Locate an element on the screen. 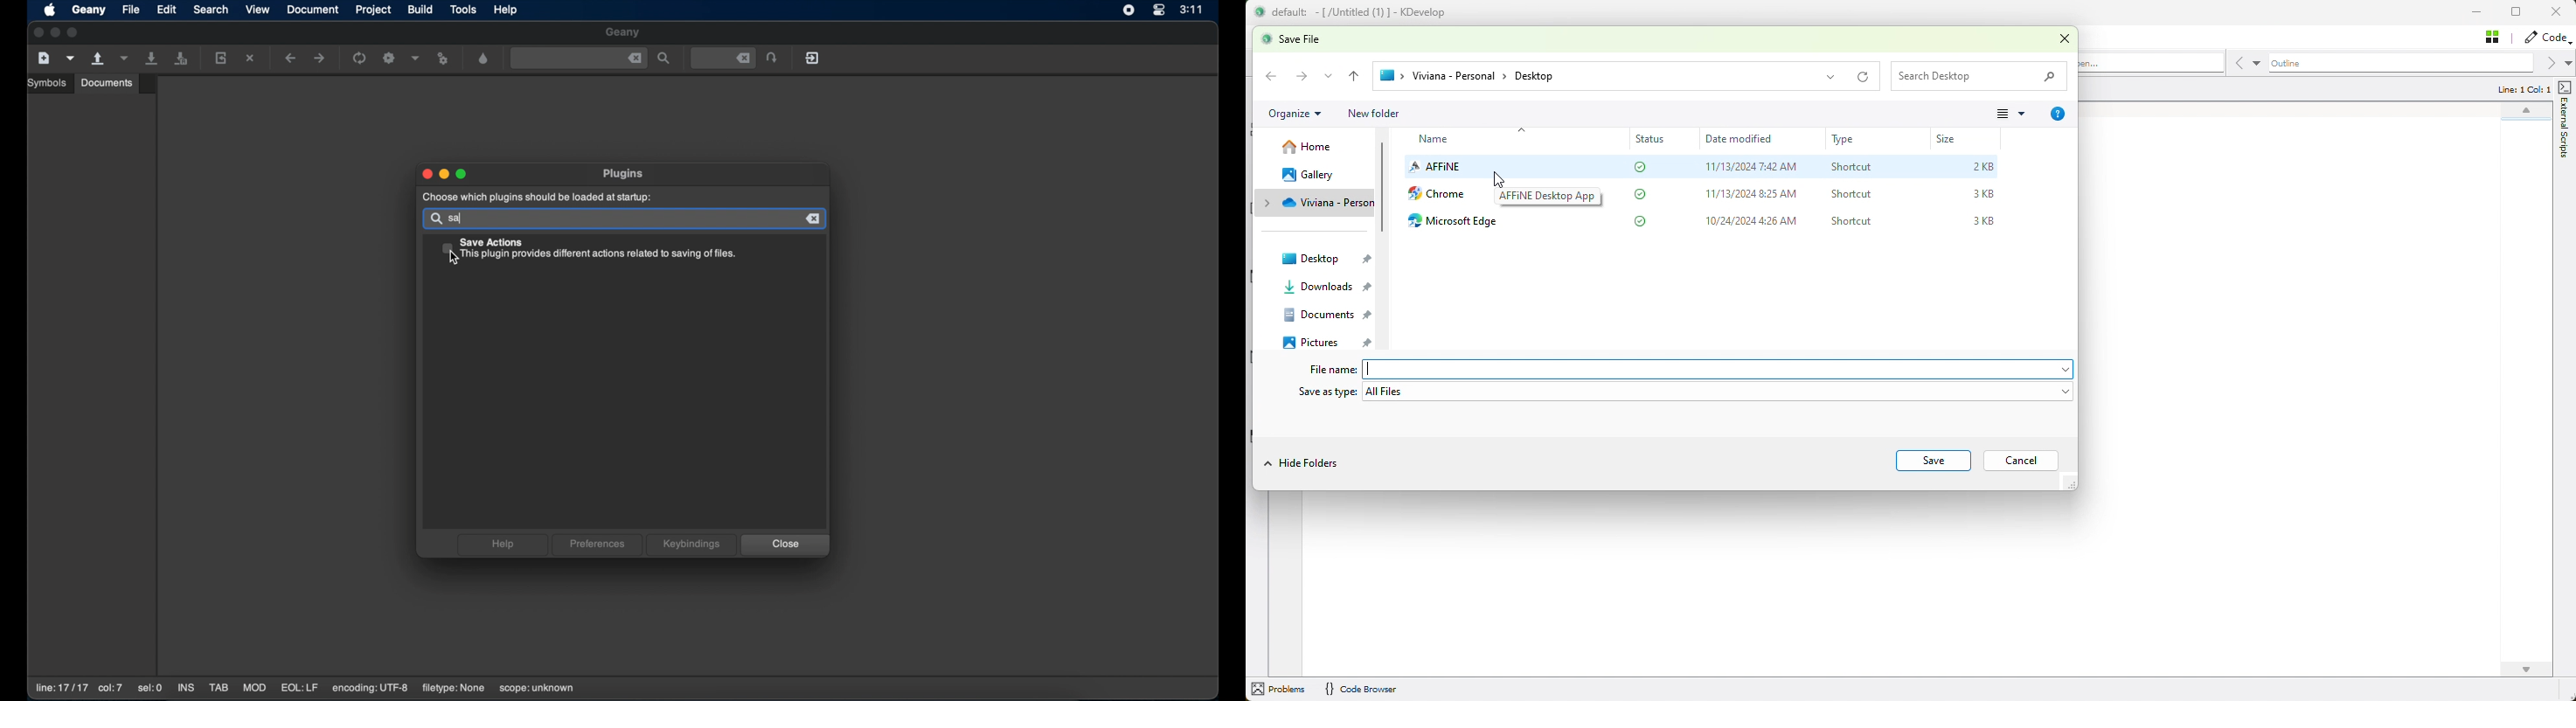  create a new file is located at coordinates (44, 58).